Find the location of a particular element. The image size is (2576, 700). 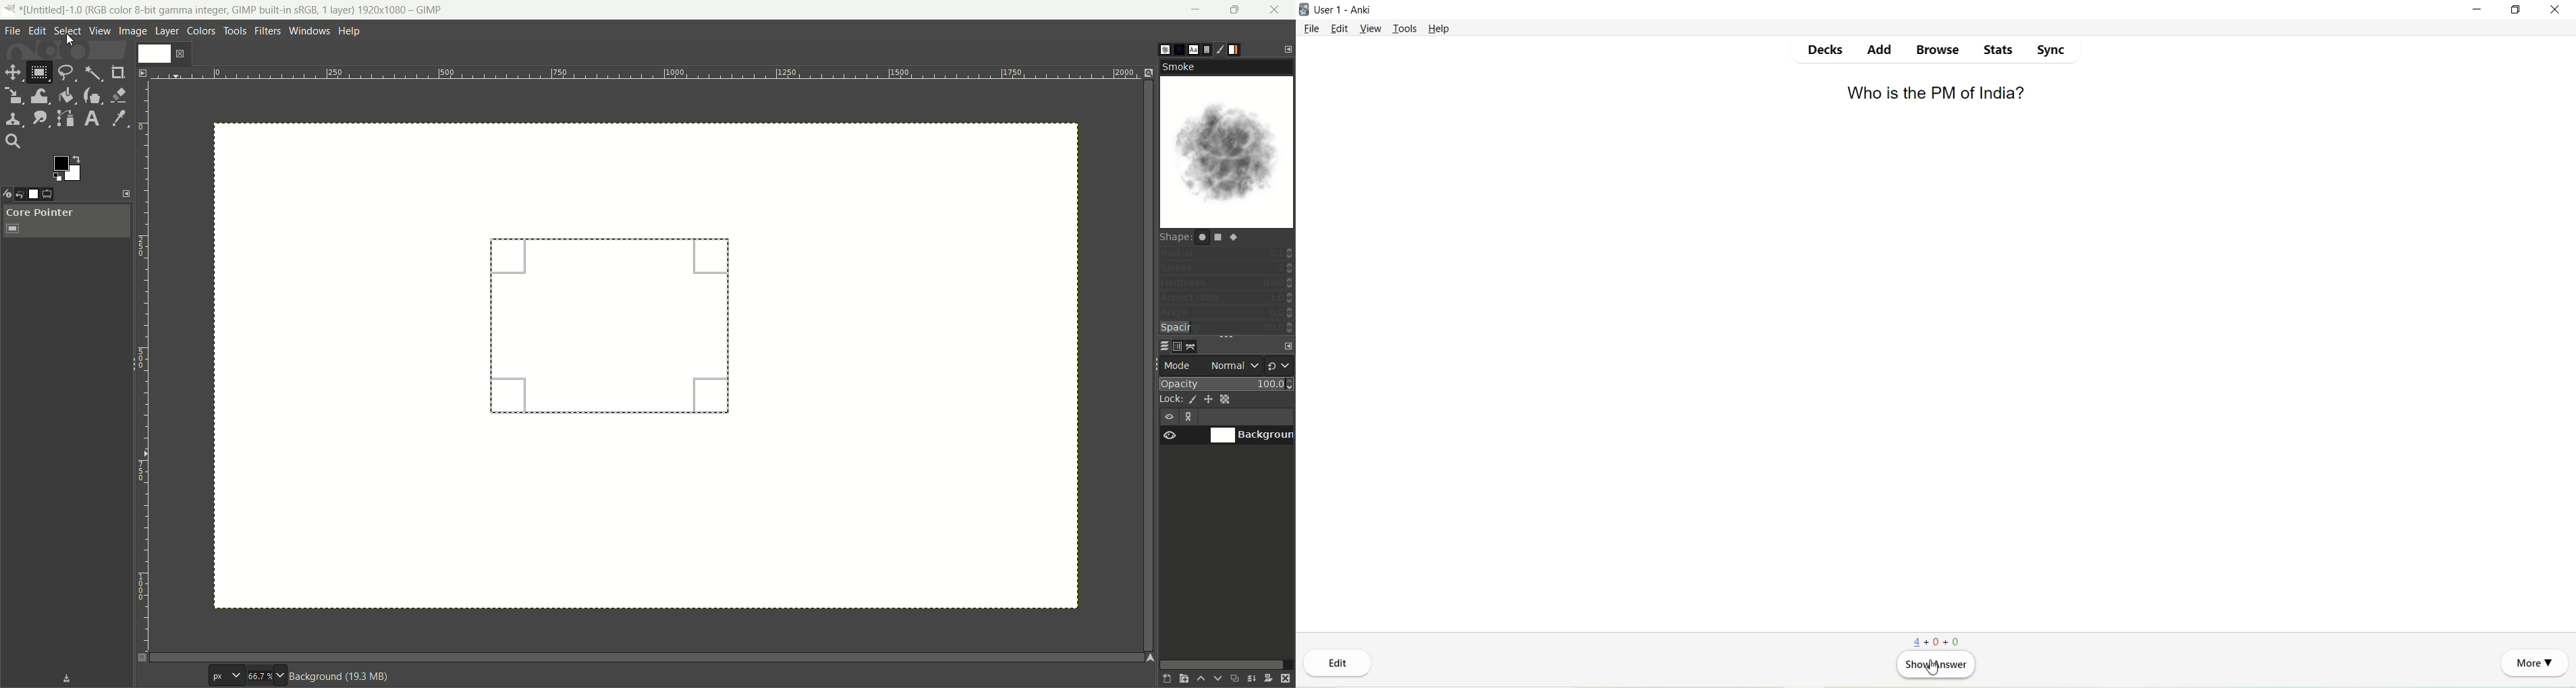

Browse is located at coordinates (1939, 51).